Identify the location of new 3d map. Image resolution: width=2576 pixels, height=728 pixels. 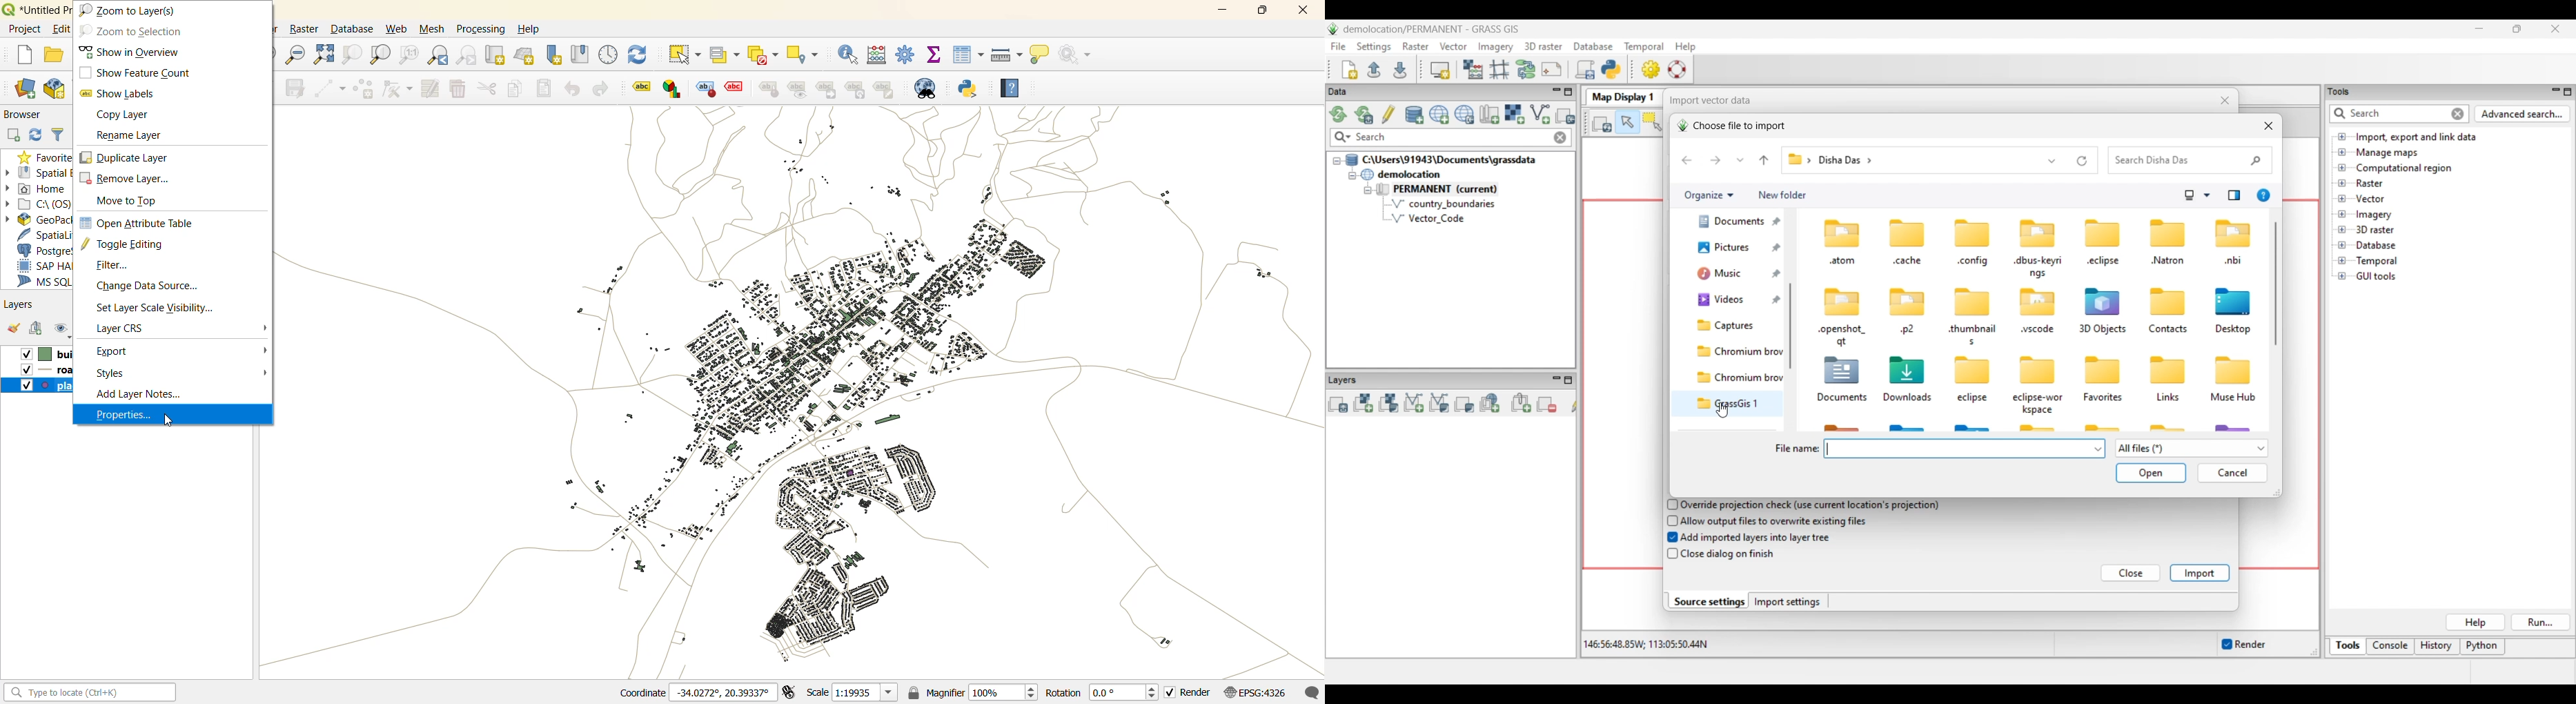
(525, 55).